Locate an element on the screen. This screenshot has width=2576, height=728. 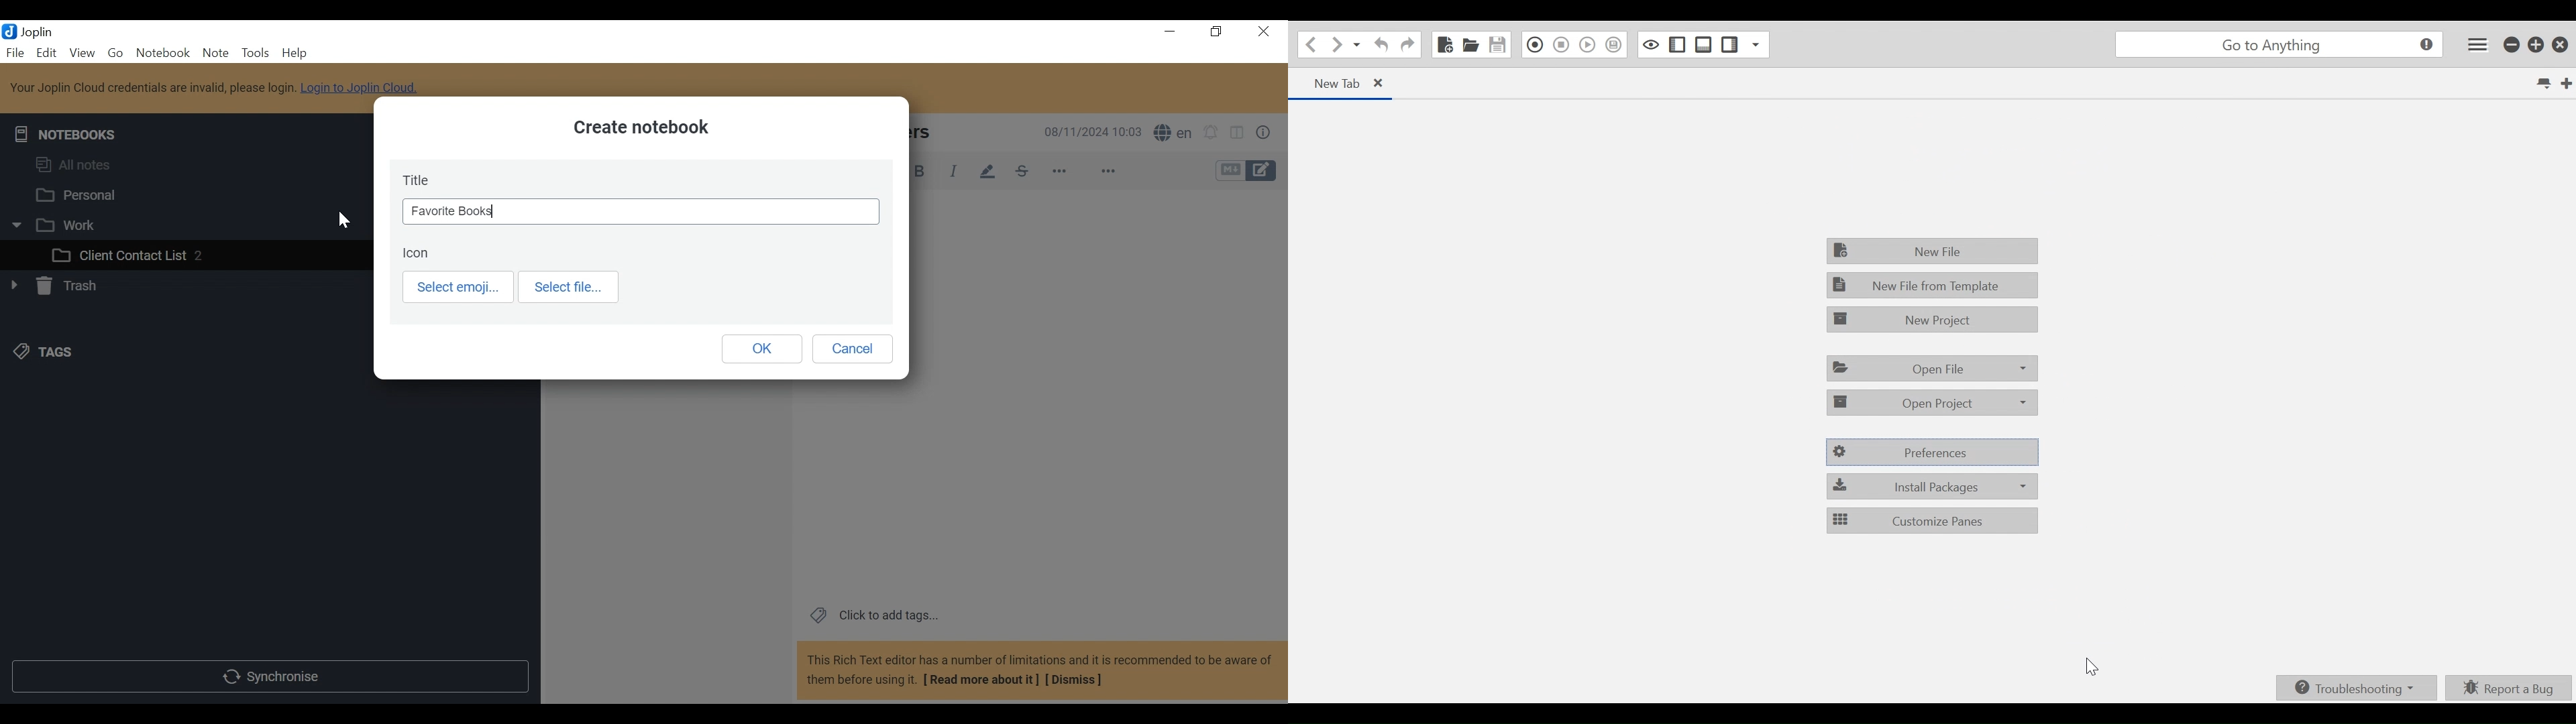
Italics is located at coordinates (957, 170).